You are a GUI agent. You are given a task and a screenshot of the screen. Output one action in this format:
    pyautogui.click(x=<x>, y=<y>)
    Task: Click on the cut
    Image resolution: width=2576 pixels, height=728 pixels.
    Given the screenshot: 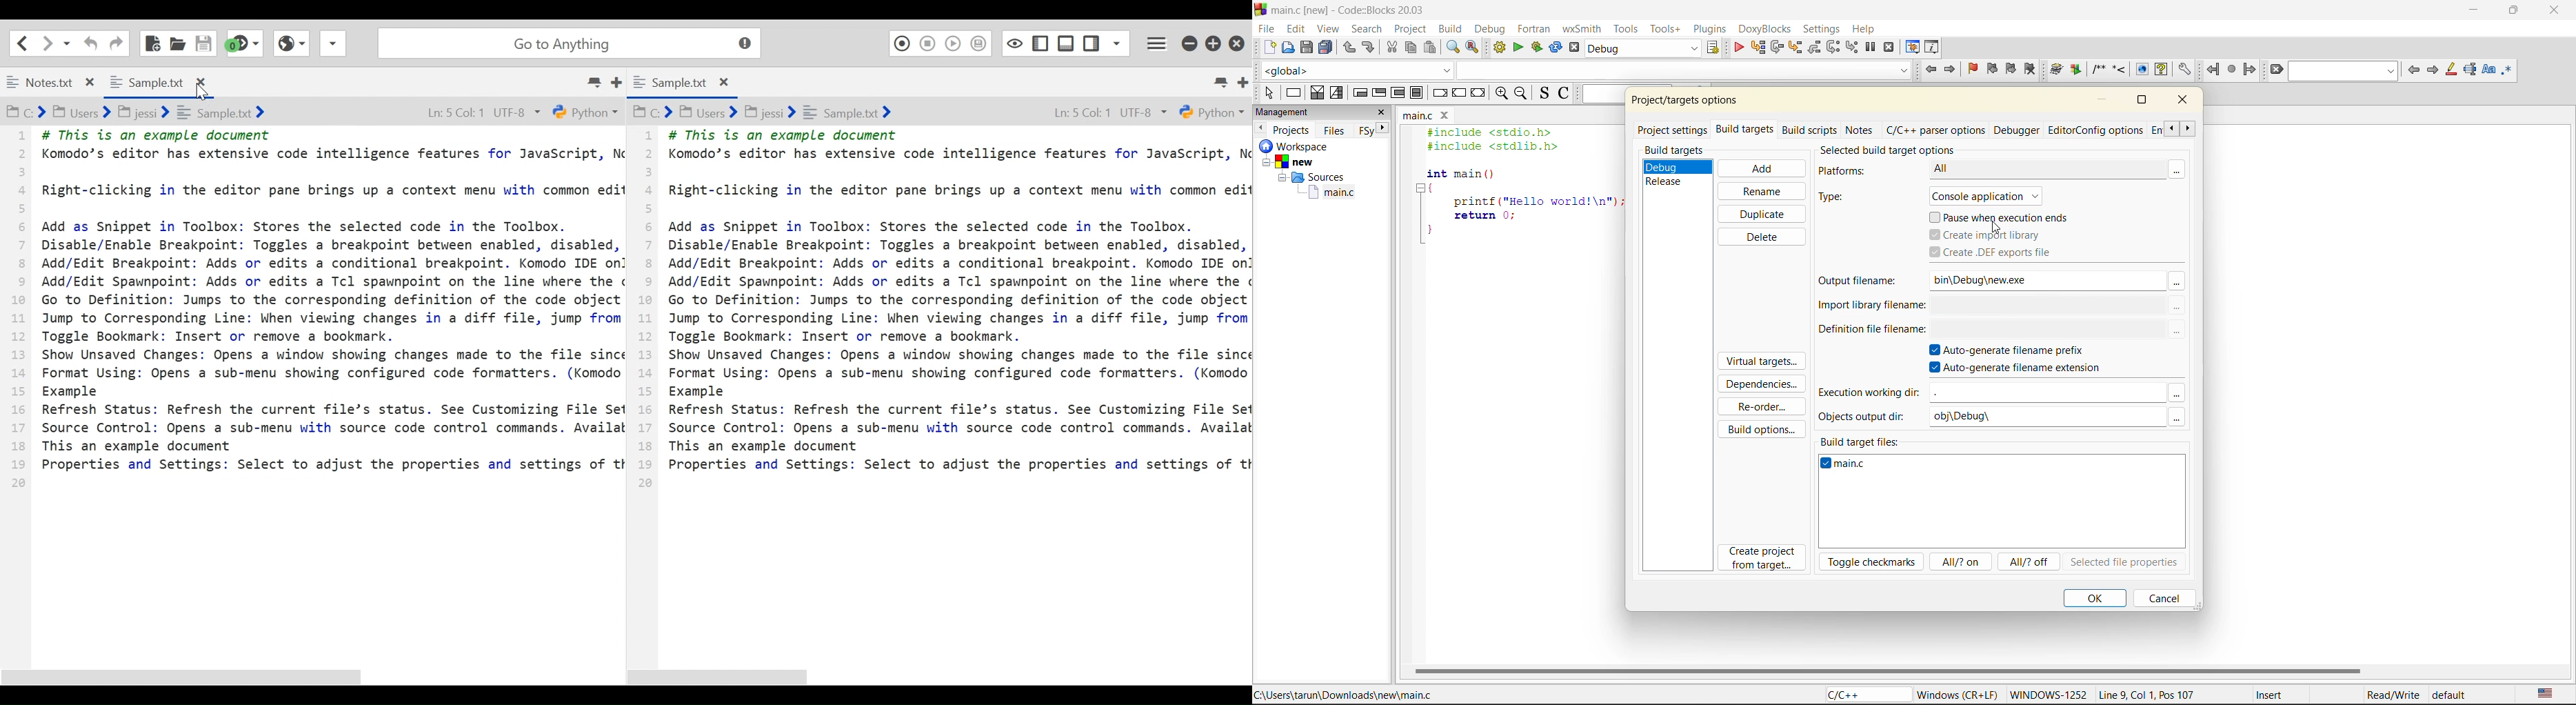 What is the action you would take?
    pyautogui.click(x=1392, y=47)
    